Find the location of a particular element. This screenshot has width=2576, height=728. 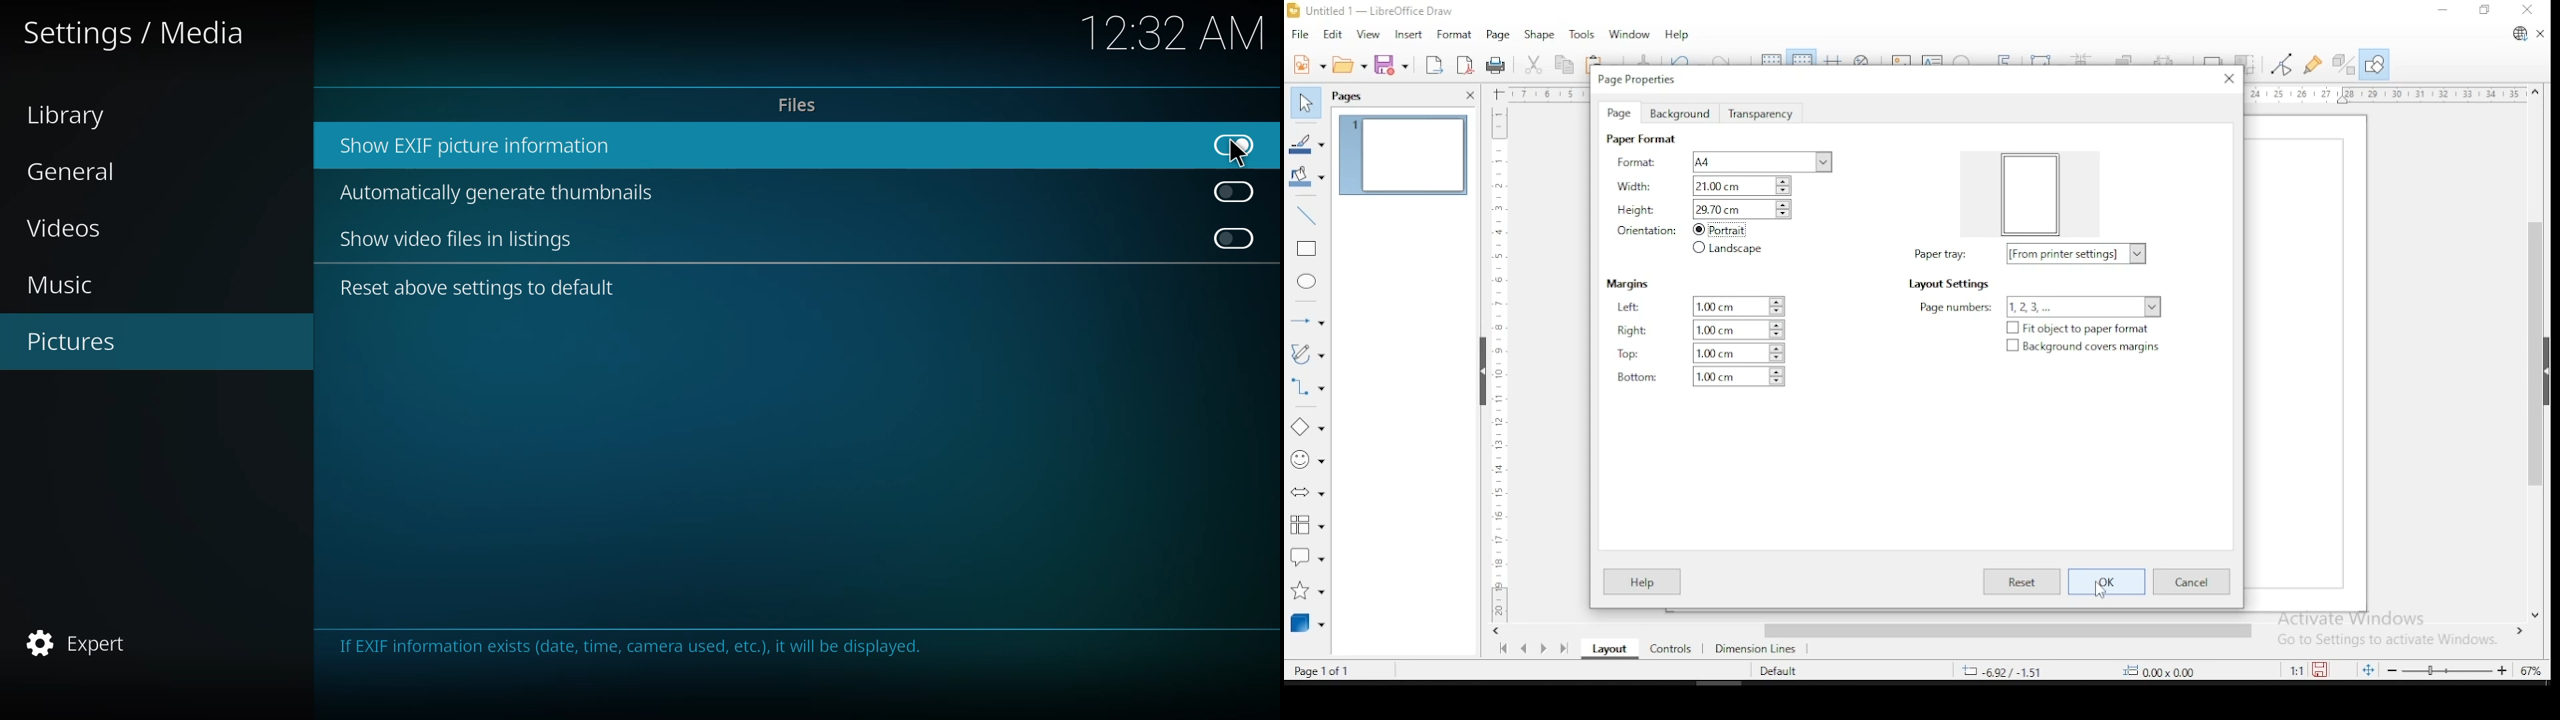

cursor is located at coordinates (1239, 152).